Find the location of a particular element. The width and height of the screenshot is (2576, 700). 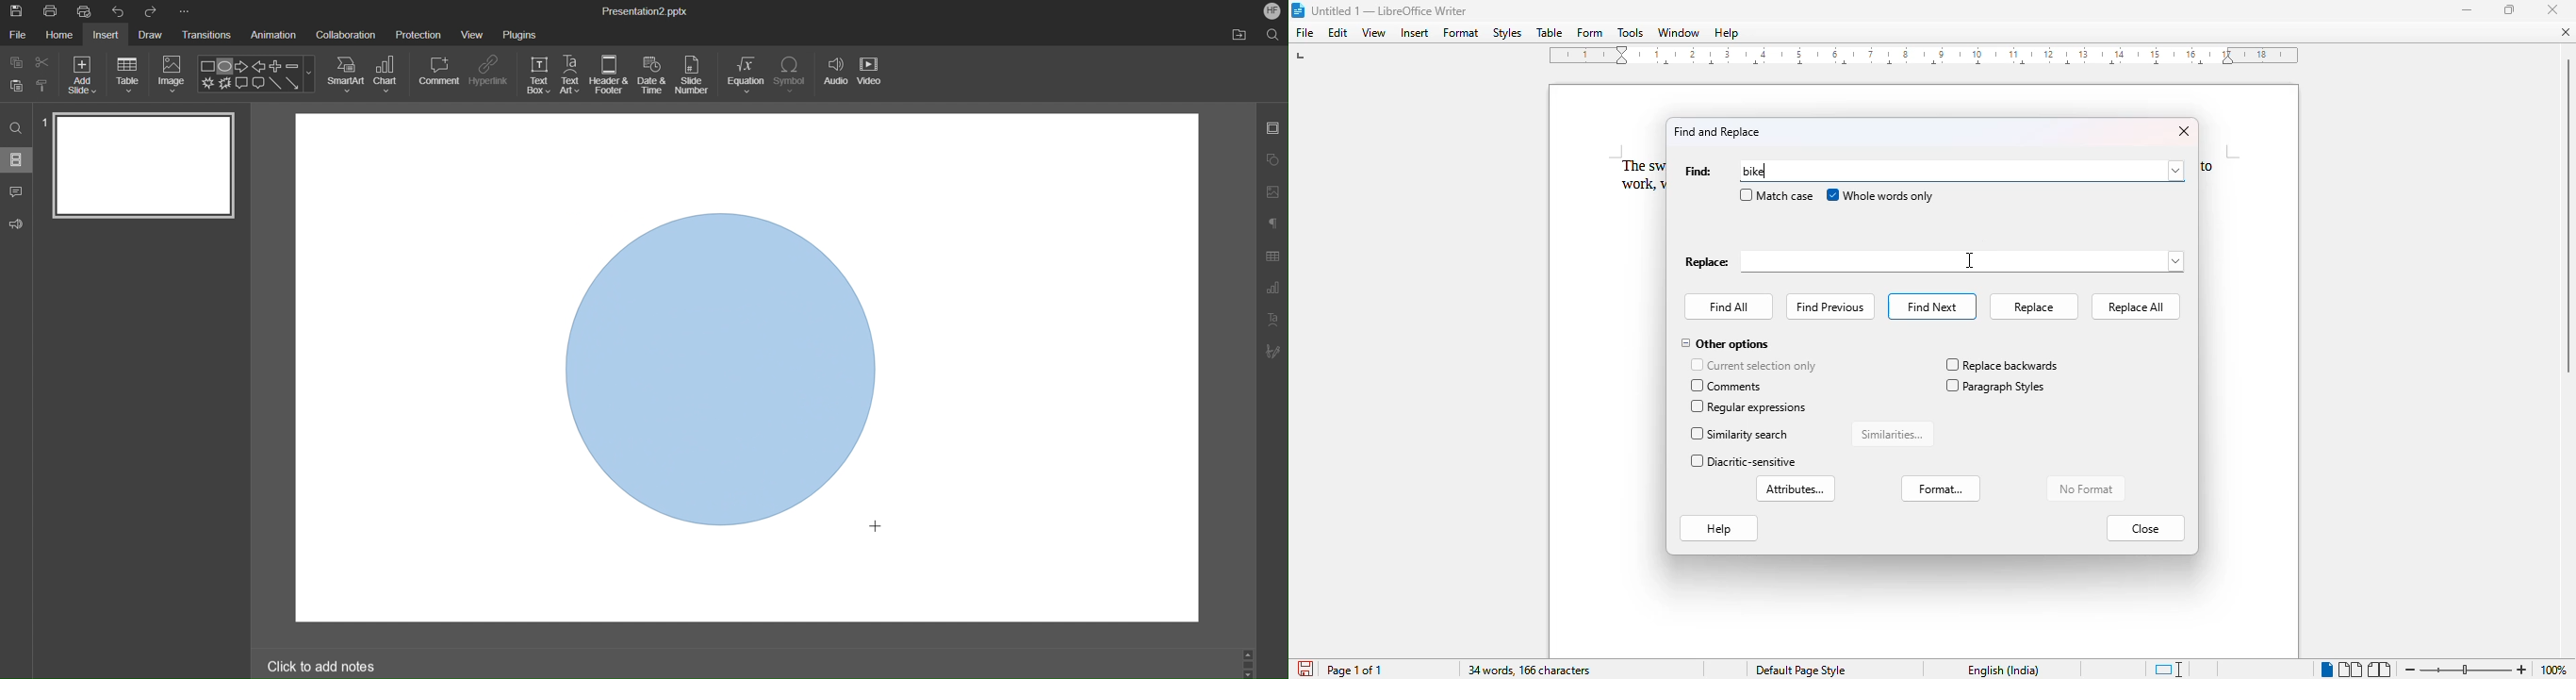

Click to add notes is located at coordinates (322, 666).